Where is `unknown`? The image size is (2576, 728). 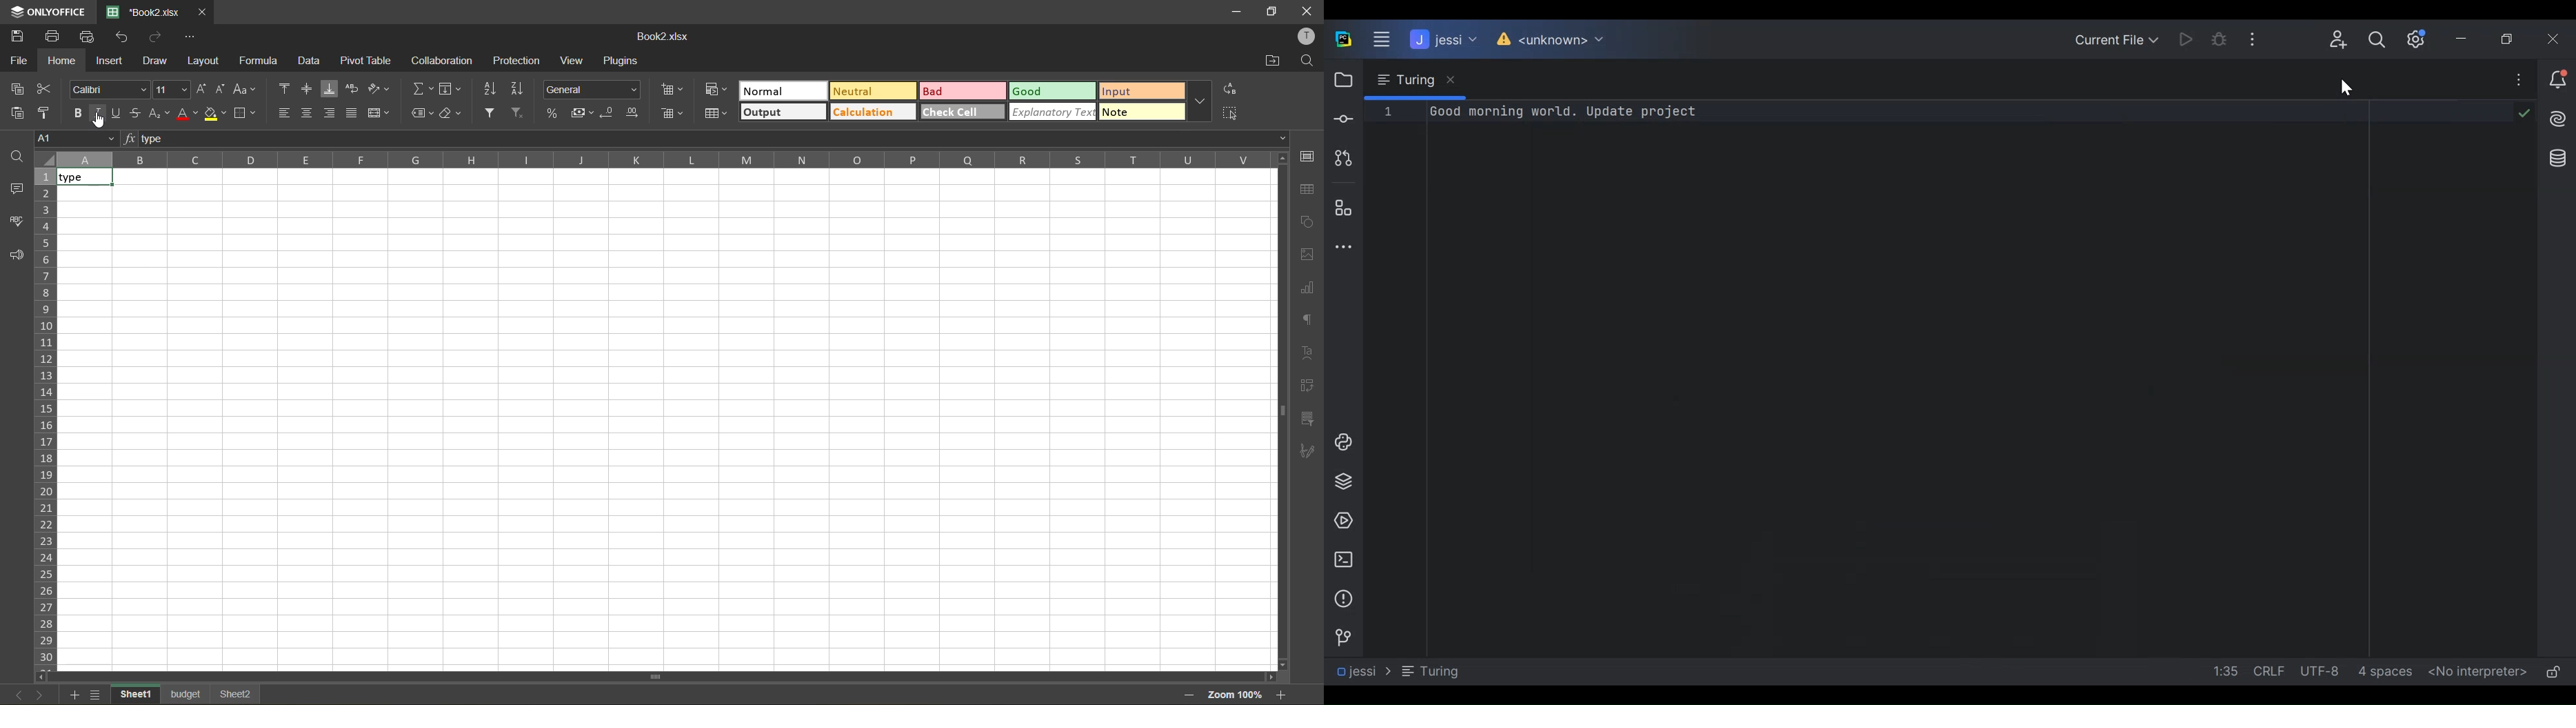 unknown is located at coordinates (1550, 40).